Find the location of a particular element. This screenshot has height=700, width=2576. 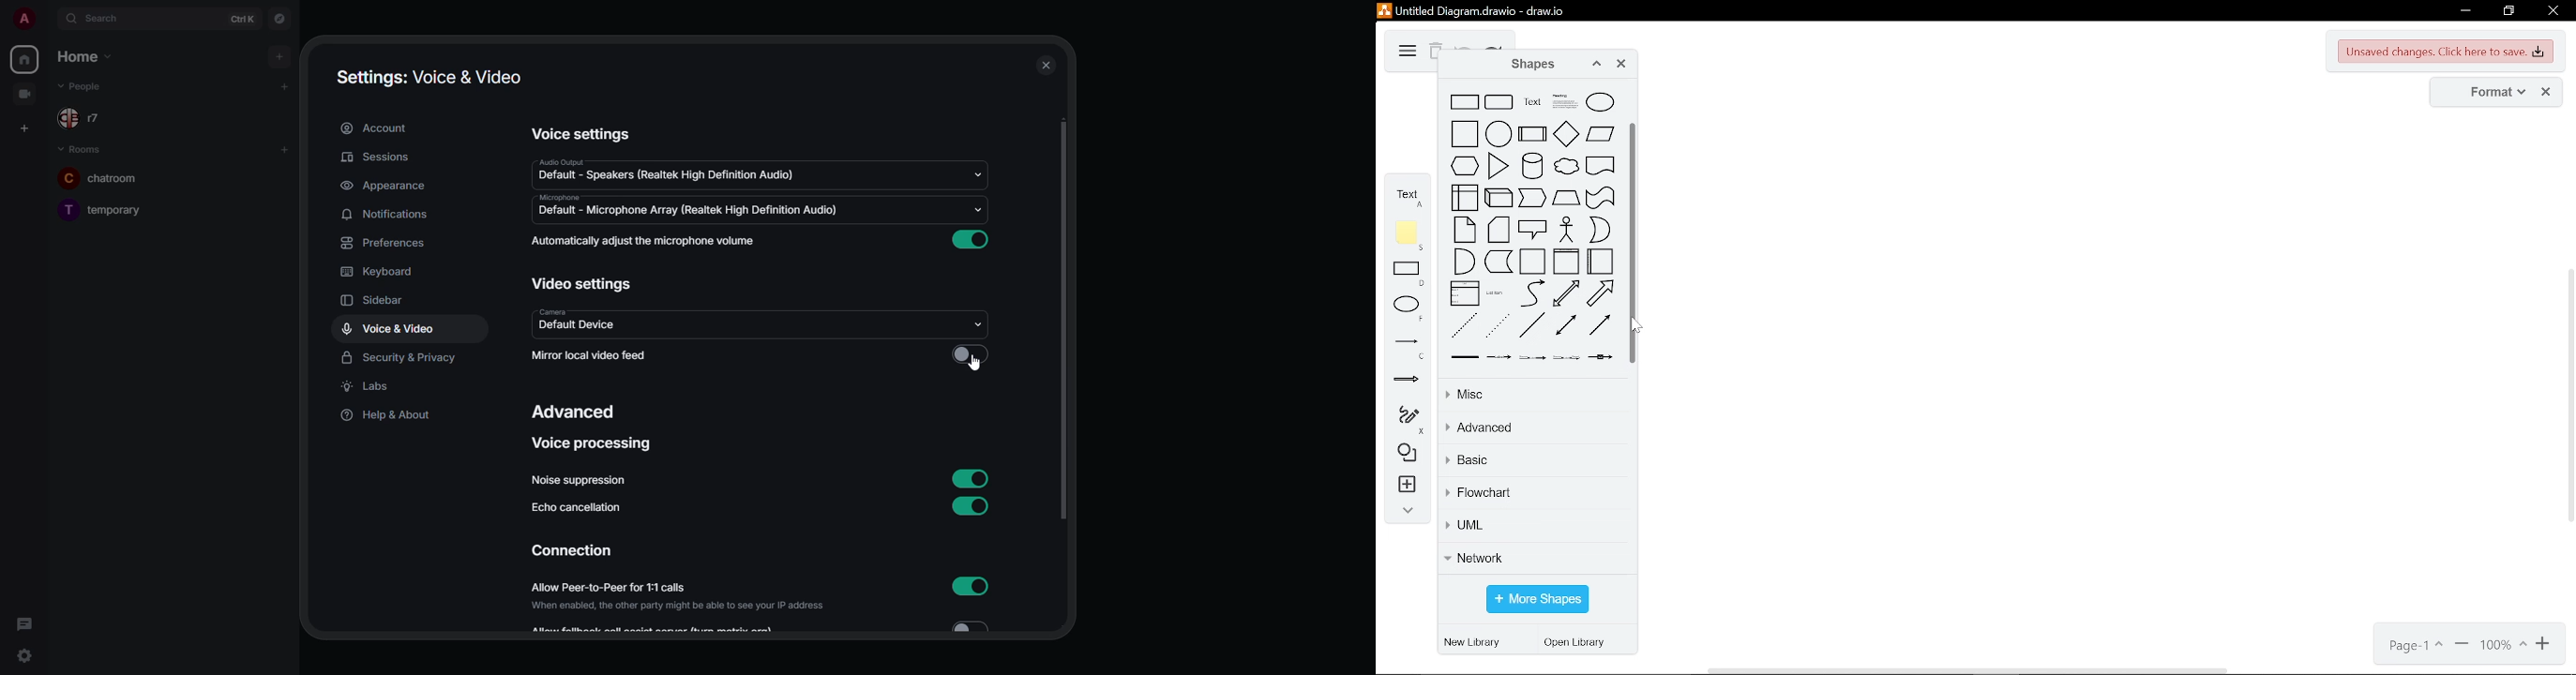

freehand is located at coordinates (1404, 420).